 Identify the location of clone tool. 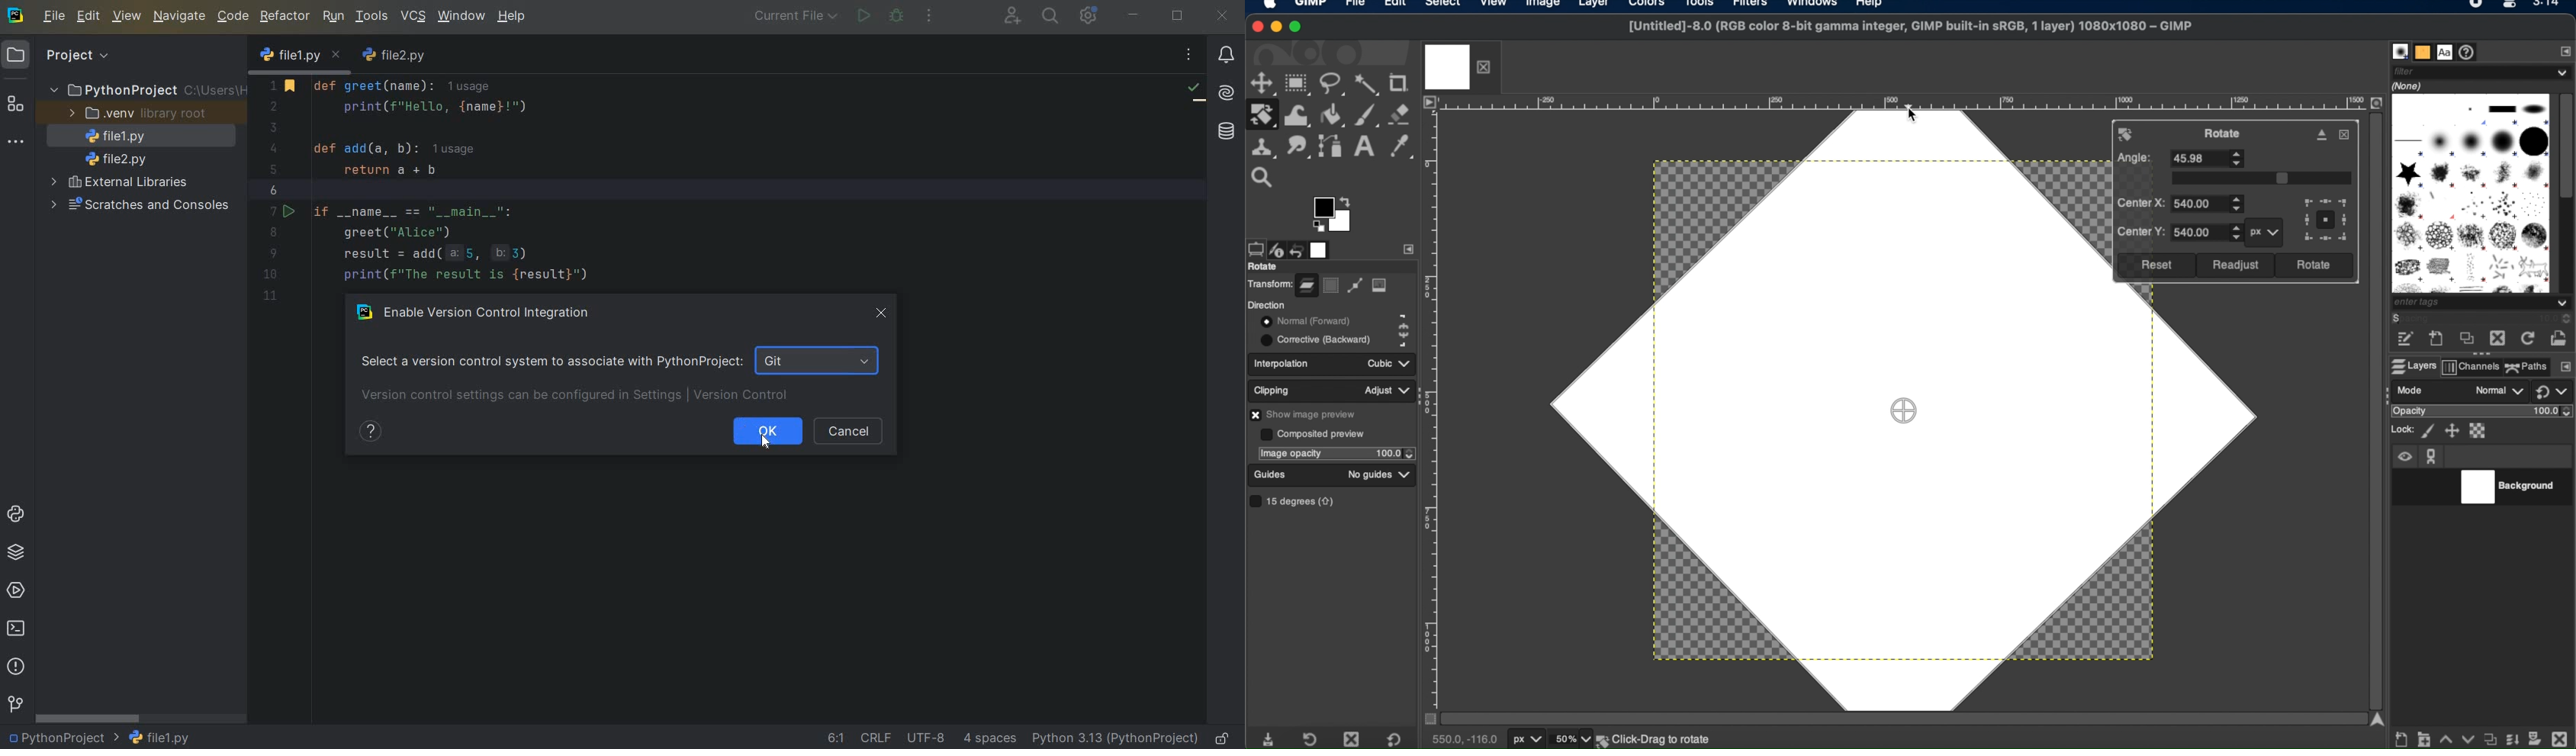
(1263, 146).